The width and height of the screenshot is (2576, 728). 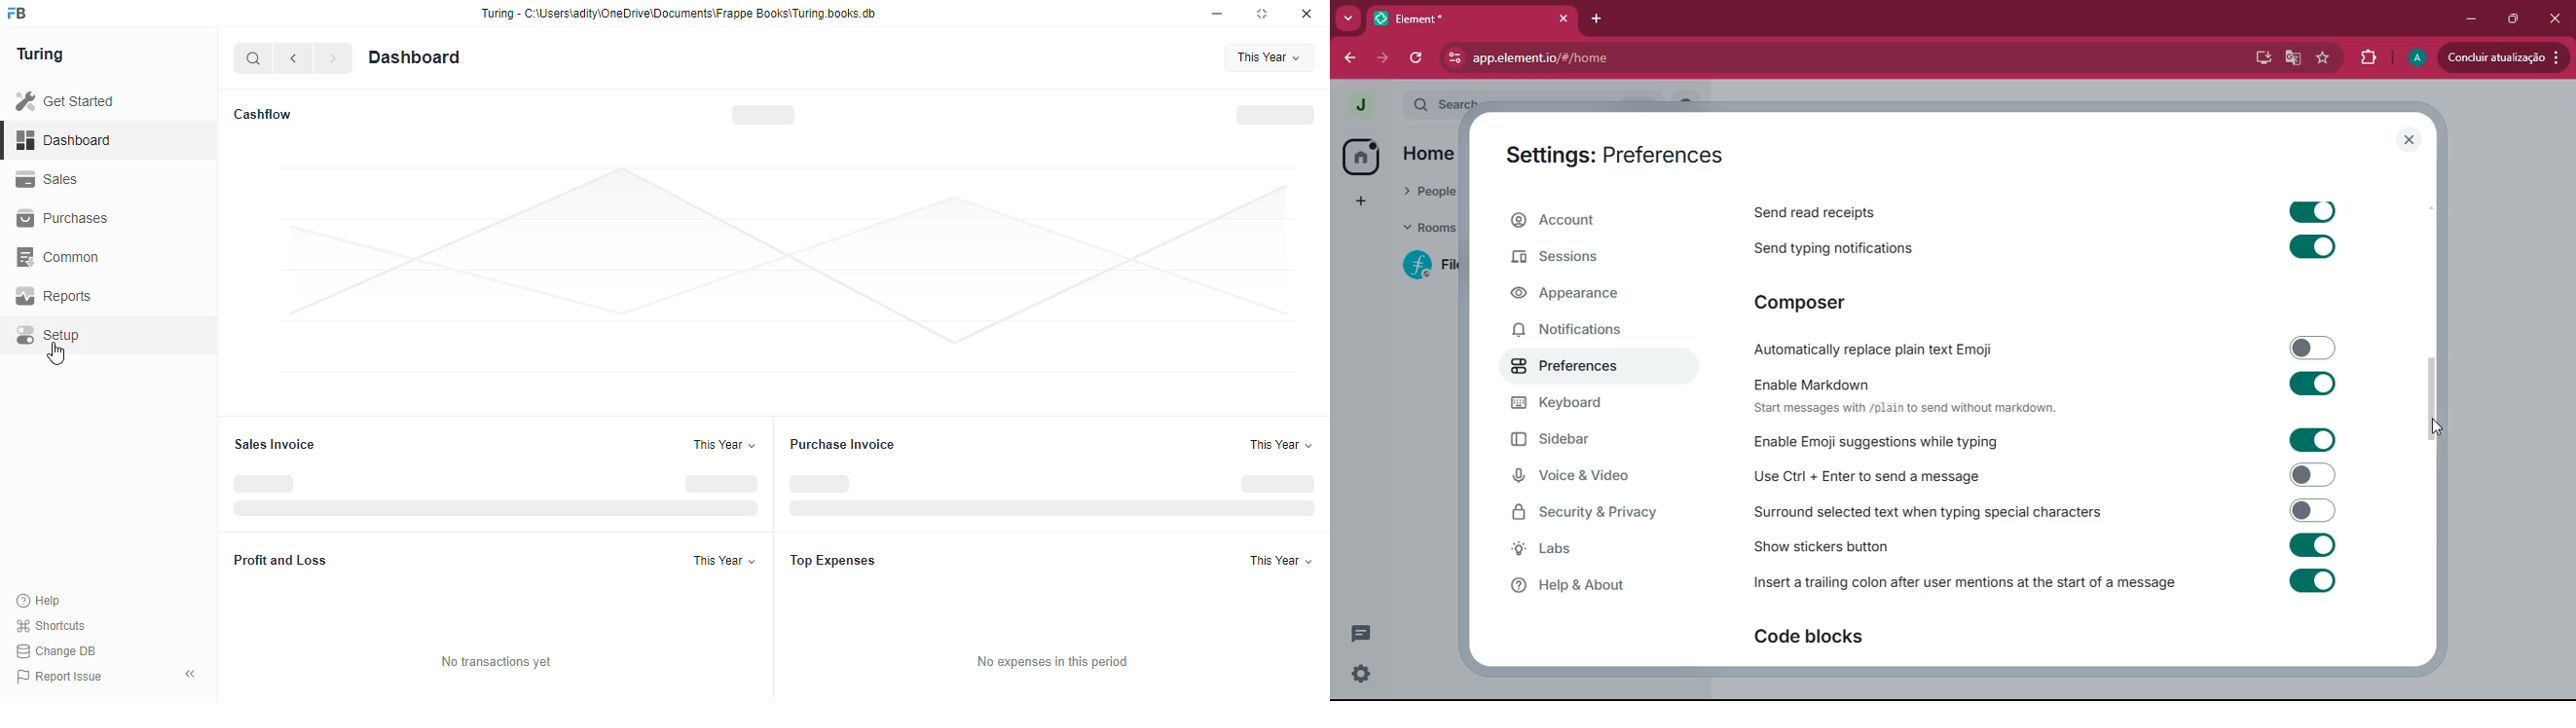 What do you see at coordinates (2045, 347) in the screenshot?
I see `Automatically replace plain text Emoji` at bounding box center [2045, 347].